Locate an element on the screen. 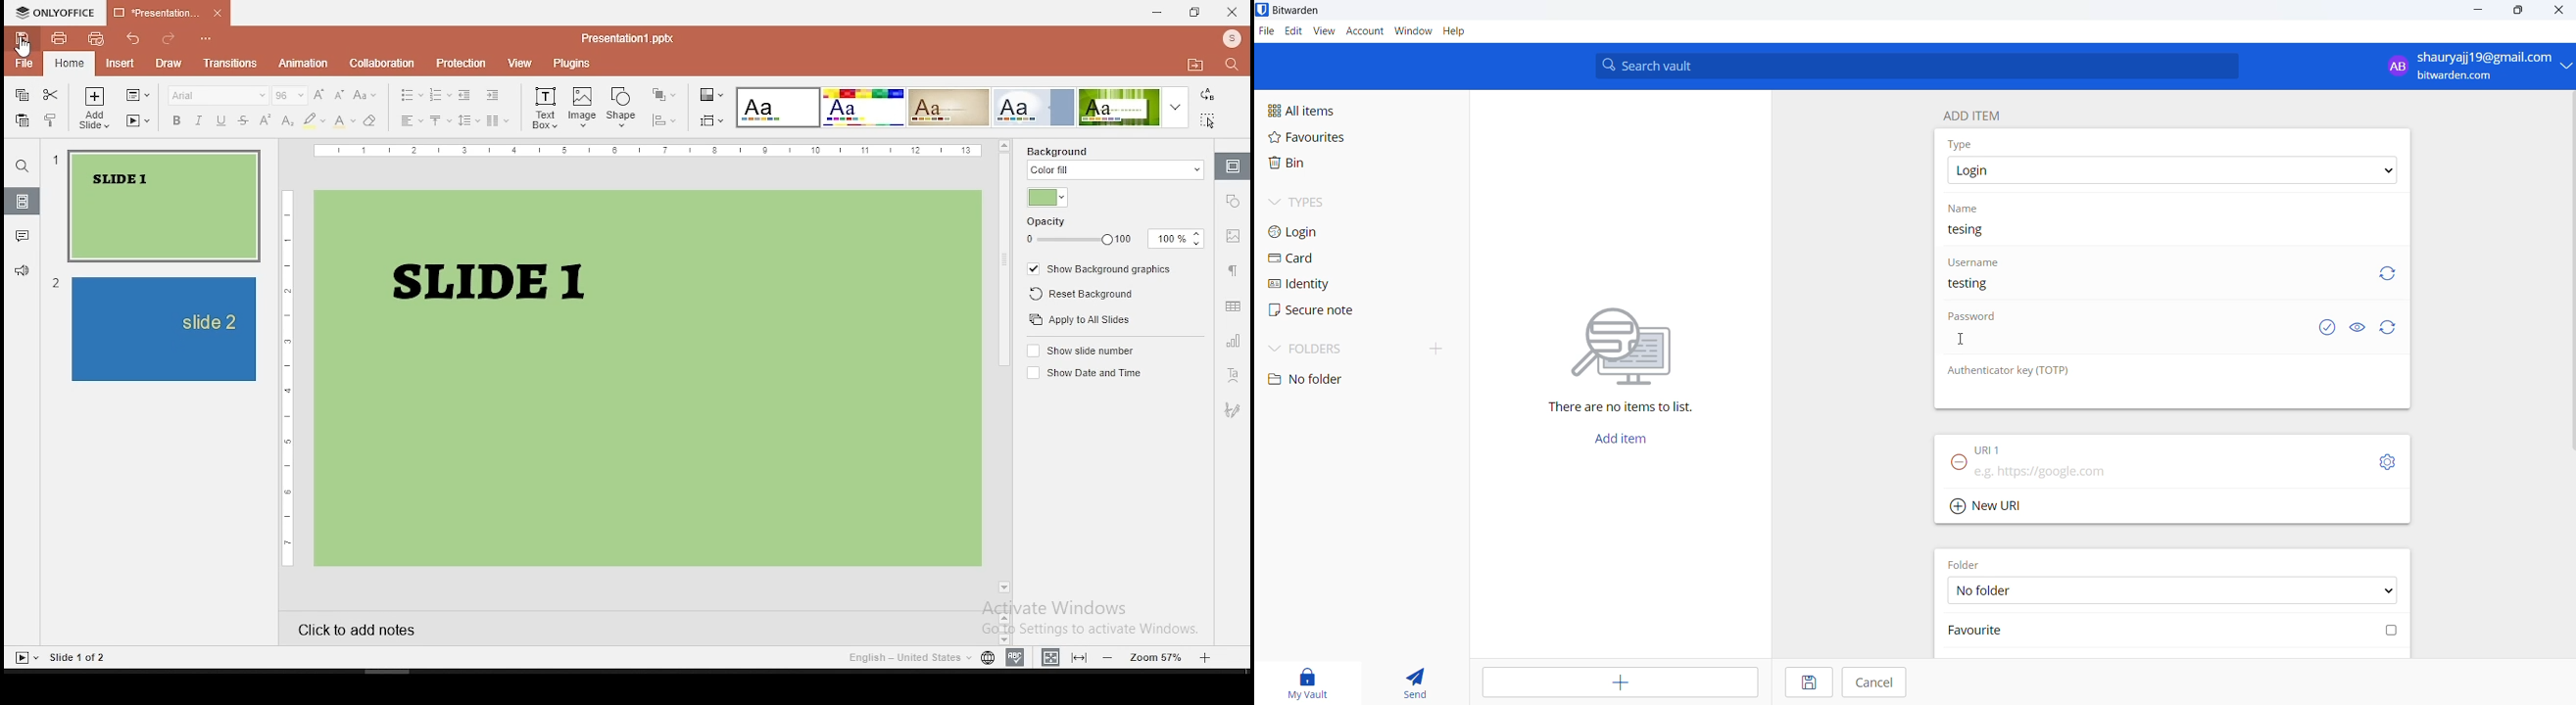  Favorites is located at coordinates (1338, 140).